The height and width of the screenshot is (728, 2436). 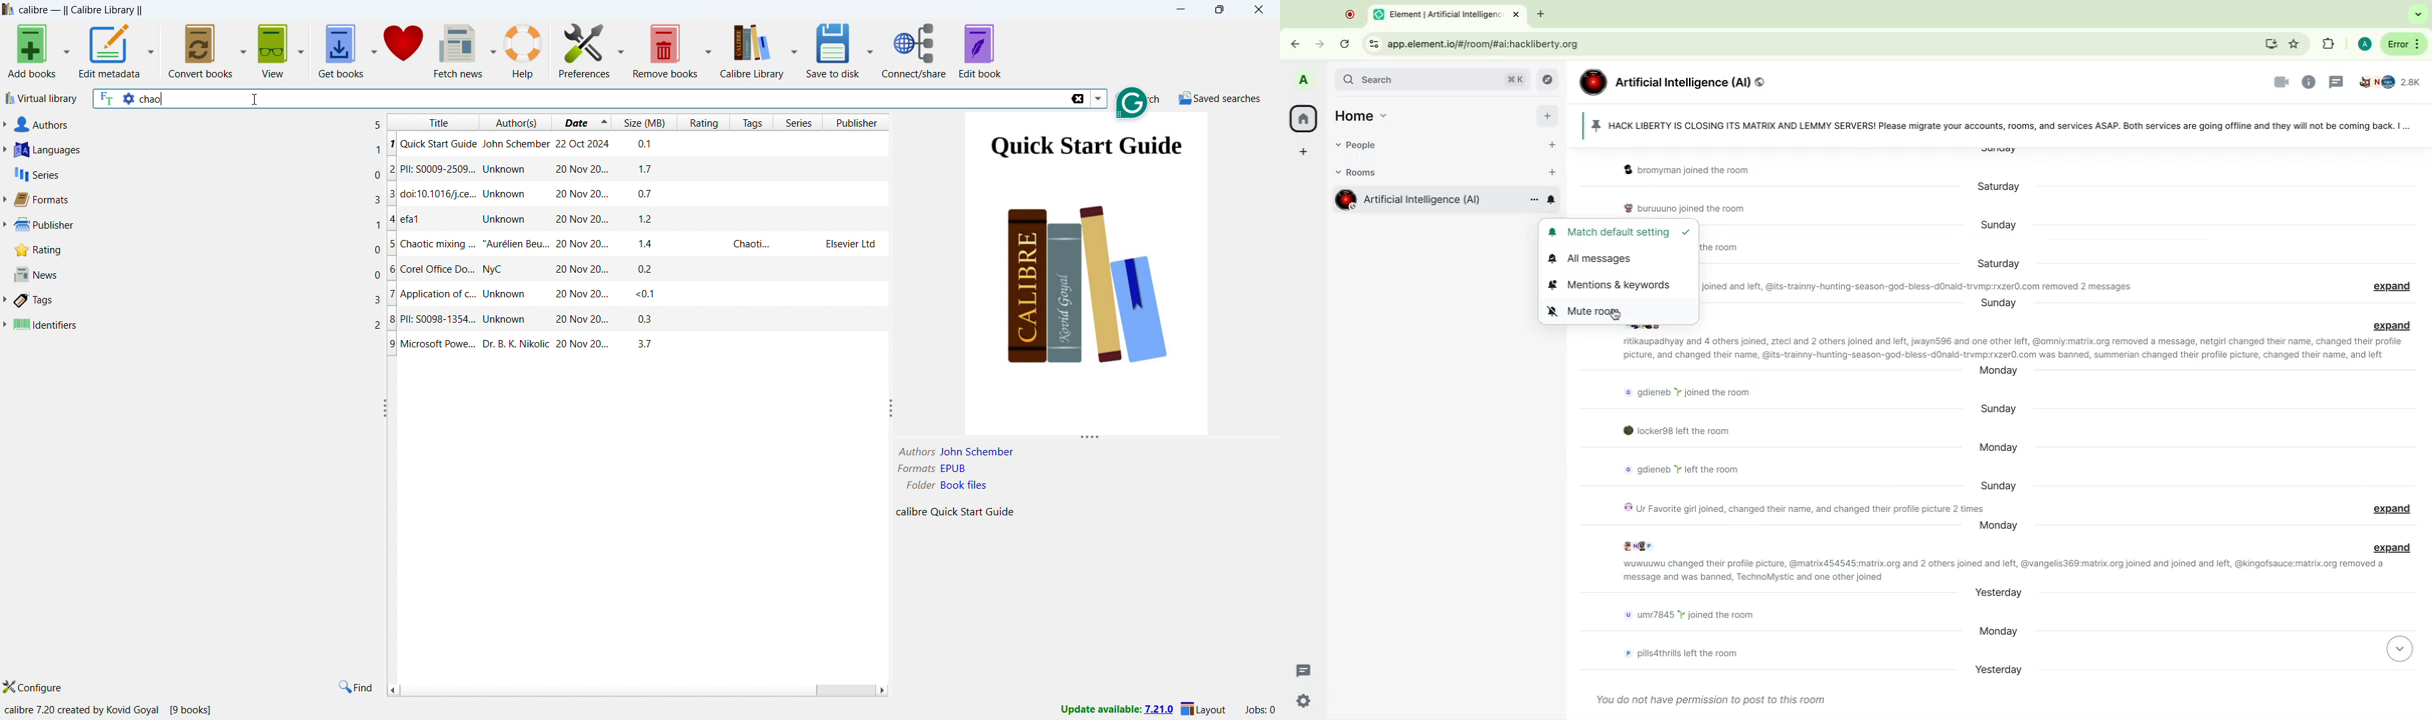 I want to click on expand identifiers, so click(x=5, y=325).